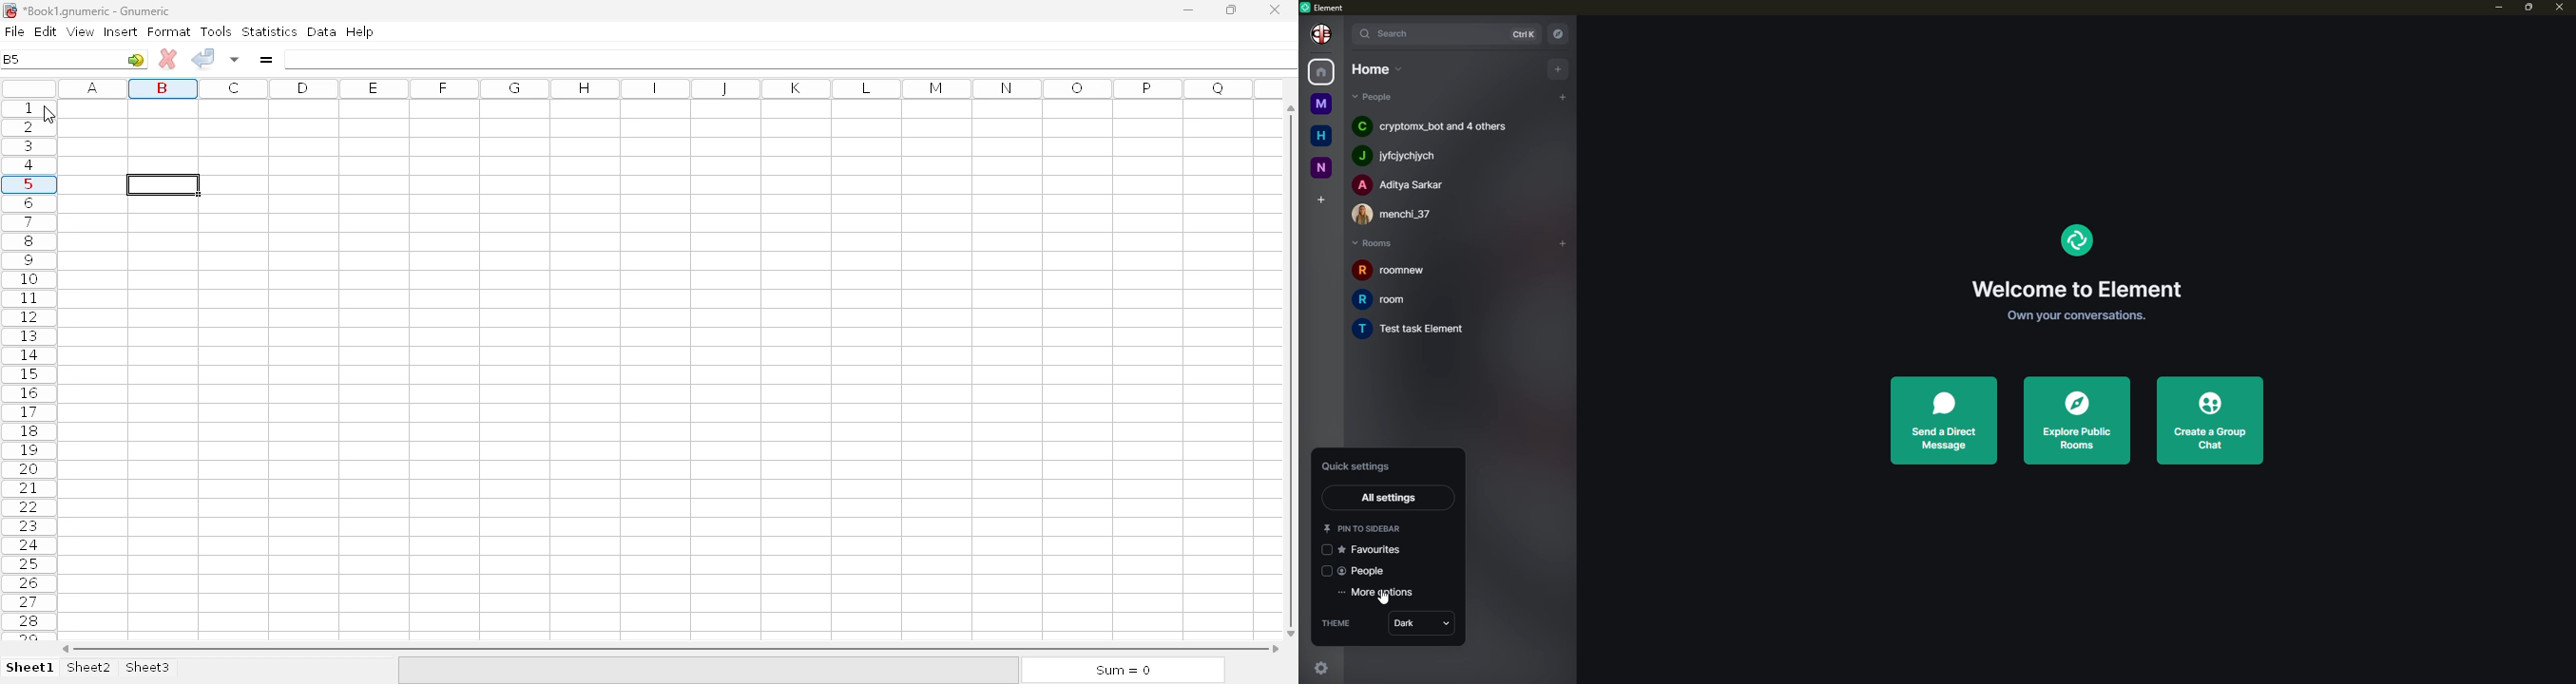  What do you see at coordinates (1384, 603) in the screenshot?
I see `cursor` at bounding box center [1384, 603].